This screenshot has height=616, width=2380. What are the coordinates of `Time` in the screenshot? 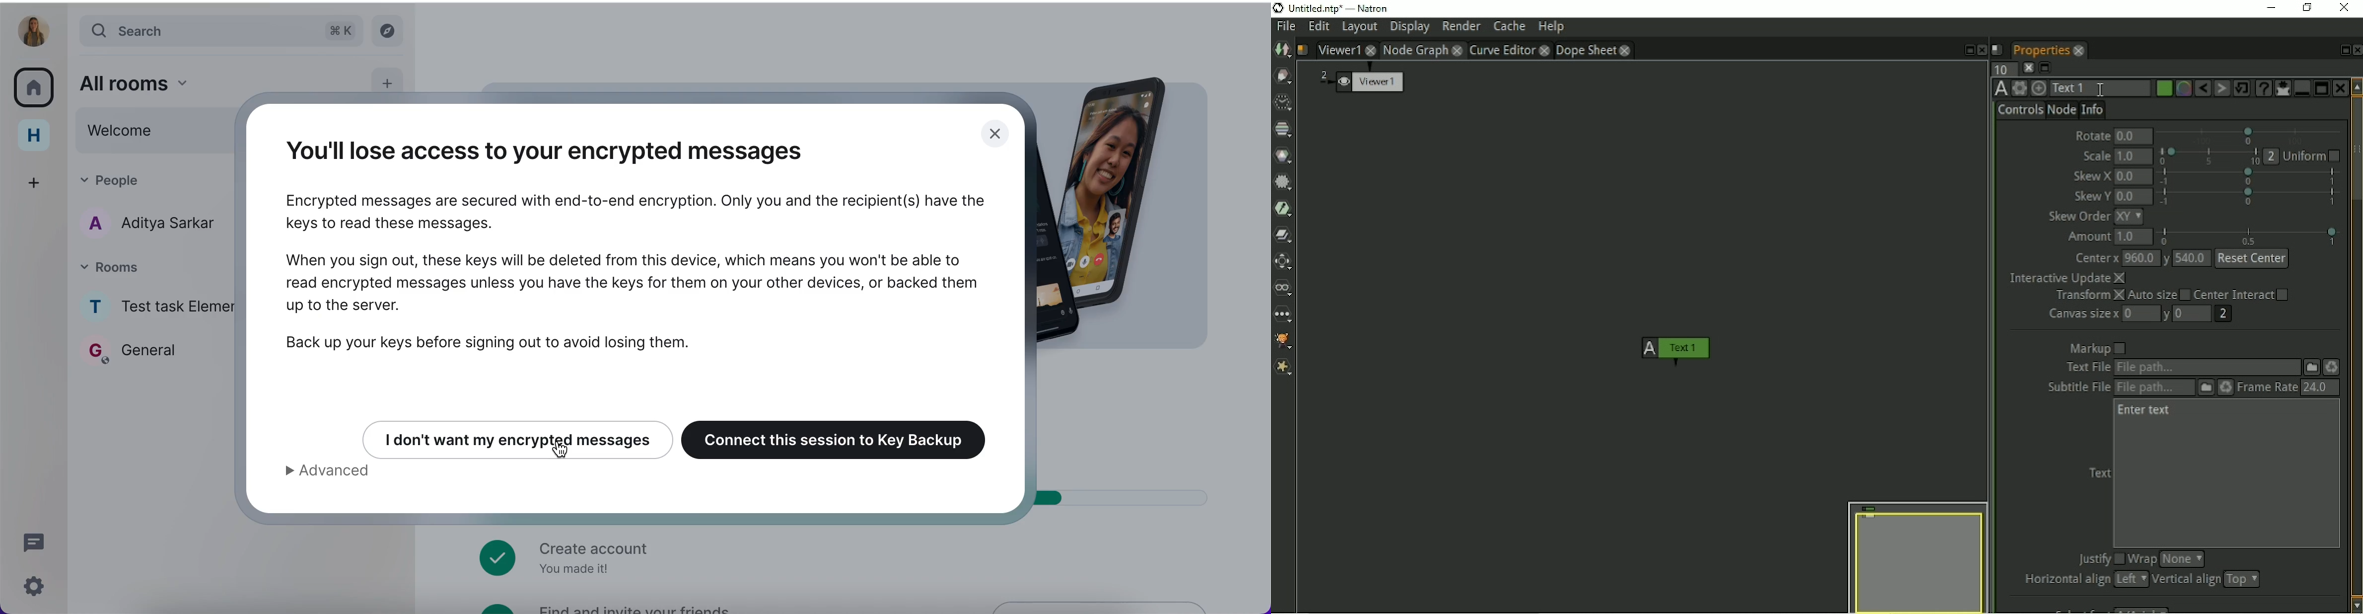 It's located at (1283, 103).